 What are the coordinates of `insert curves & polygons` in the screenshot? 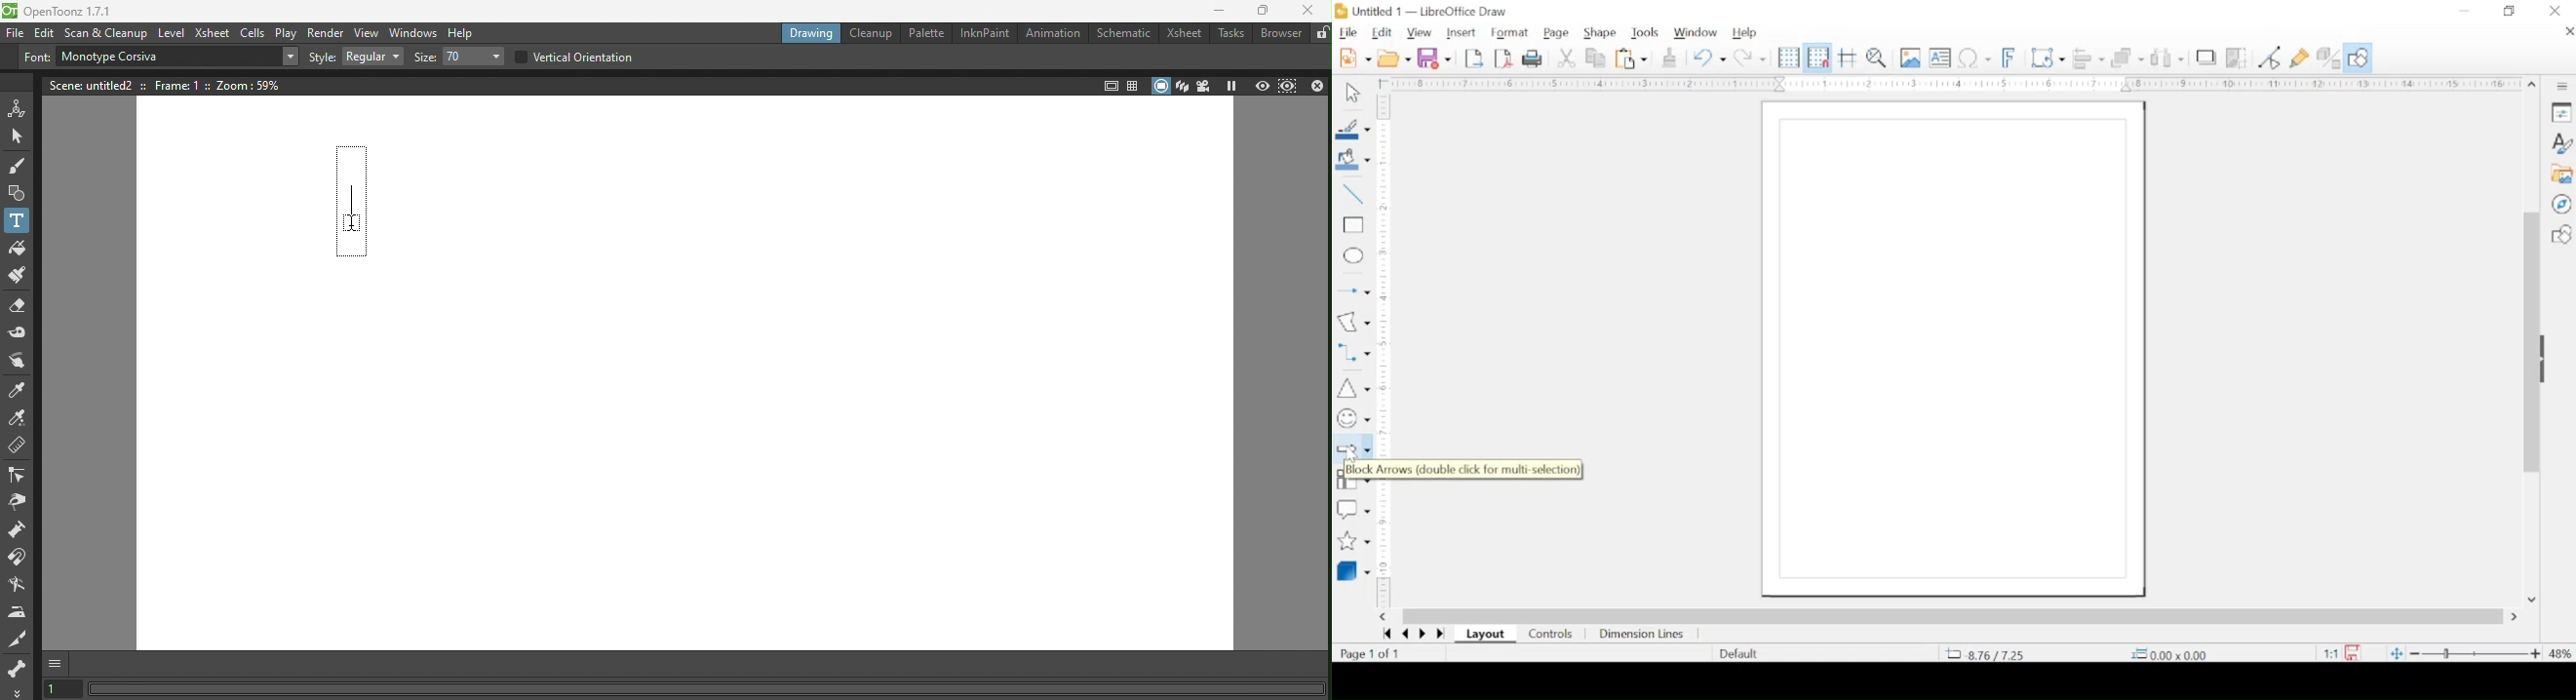 It's located at (1353, 321).